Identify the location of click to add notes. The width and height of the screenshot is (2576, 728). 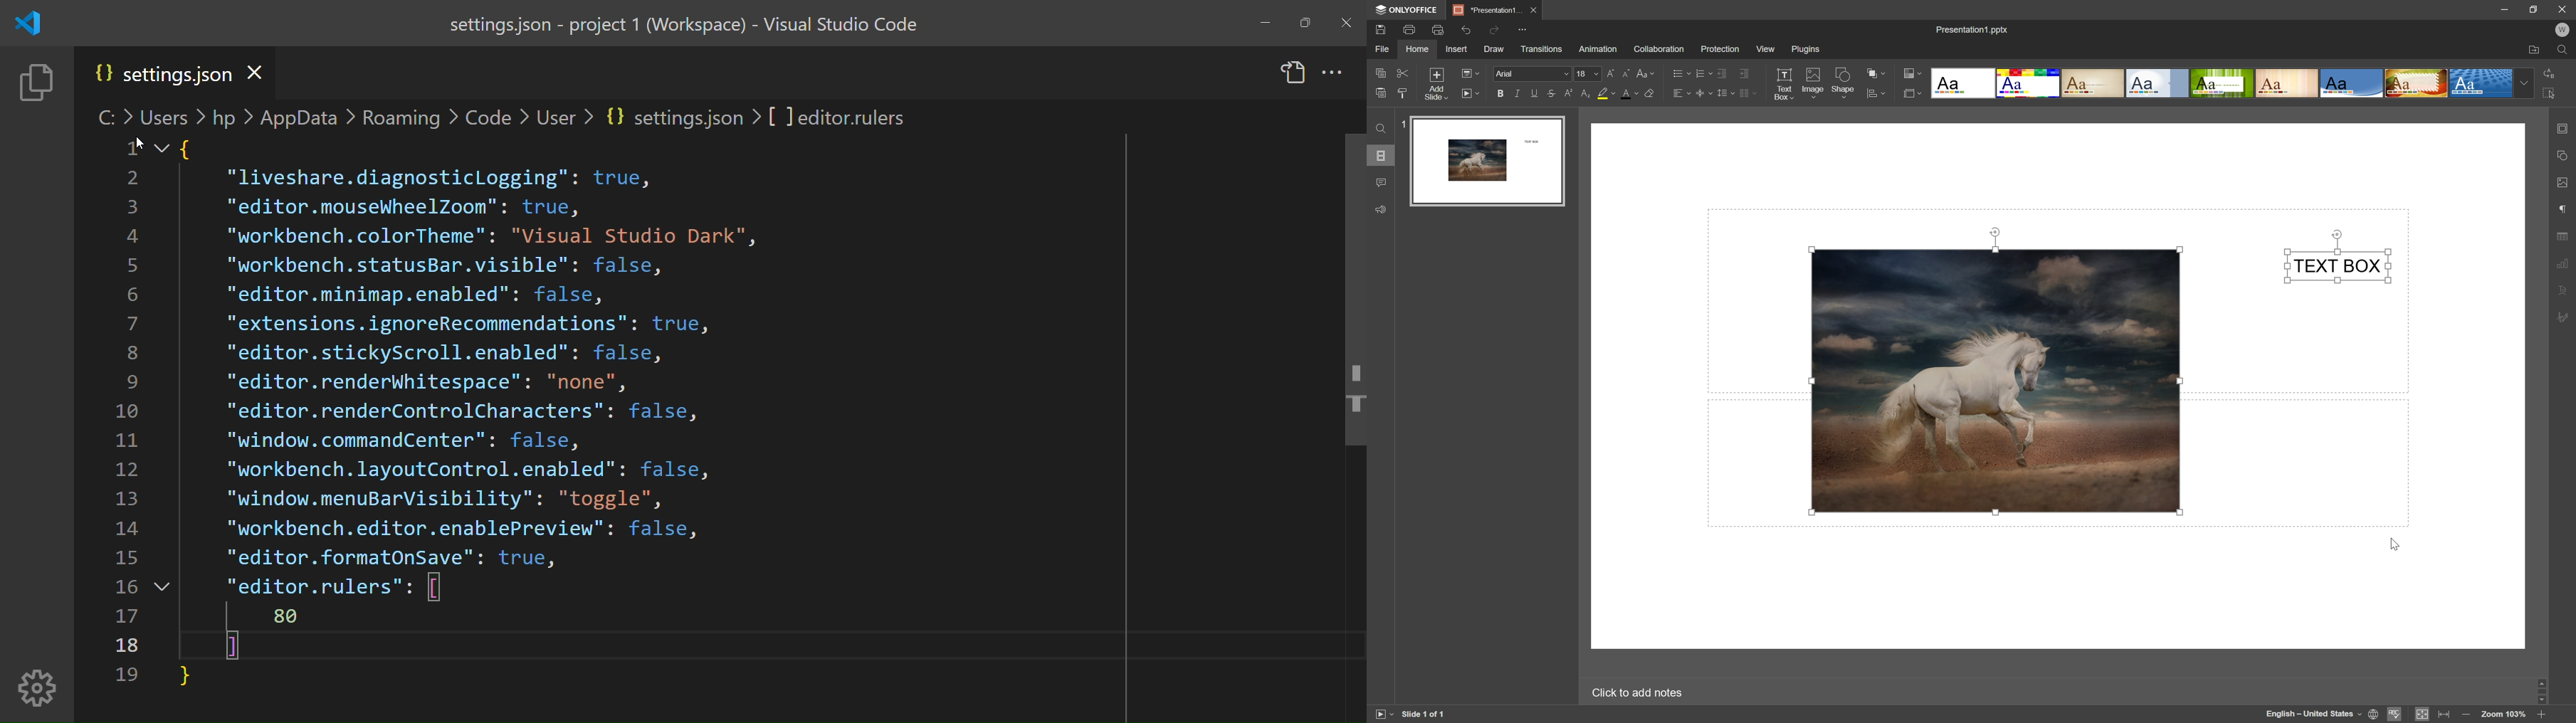
(1637, 694).